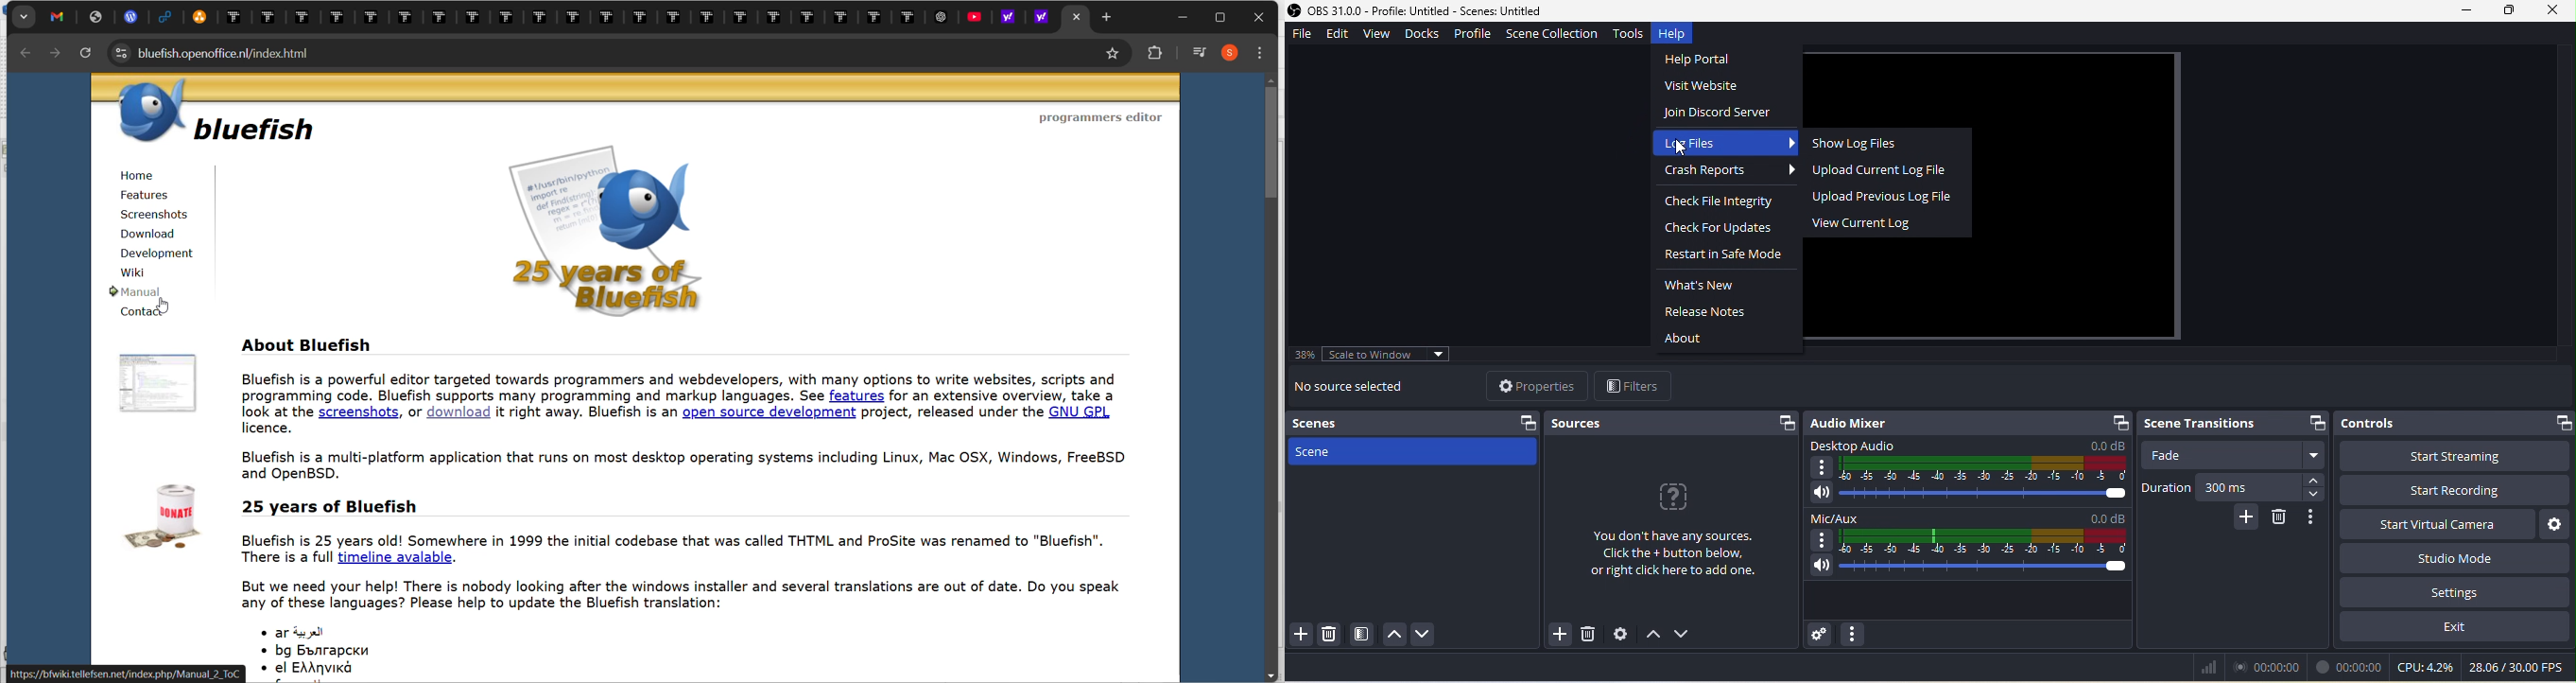  What do you see at coordinates (2237, 457) in the screenshot?
I see `fade` at bounding box center [2237, 457].